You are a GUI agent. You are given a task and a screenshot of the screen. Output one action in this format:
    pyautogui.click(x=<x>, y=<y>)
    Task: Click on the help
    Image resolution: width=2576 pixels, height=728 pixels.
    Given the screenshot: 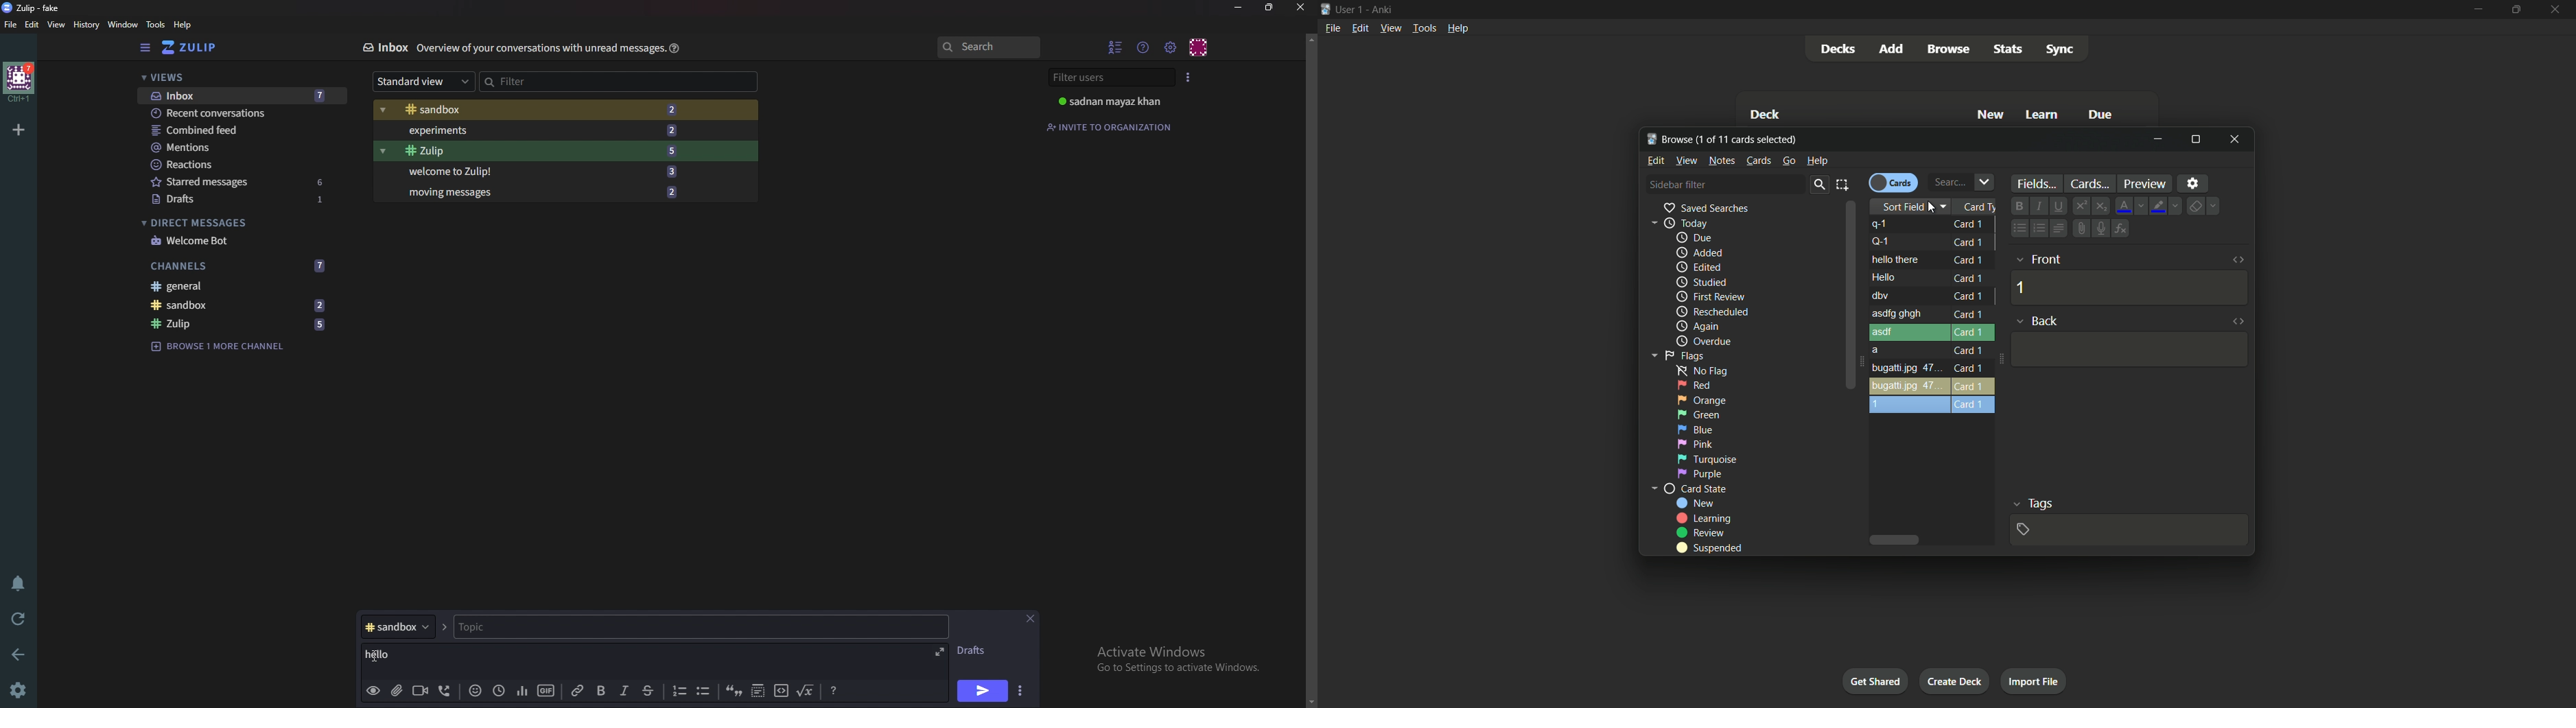 What is the action you would take?
    pyautogui.click(x=1815, y=161)
    